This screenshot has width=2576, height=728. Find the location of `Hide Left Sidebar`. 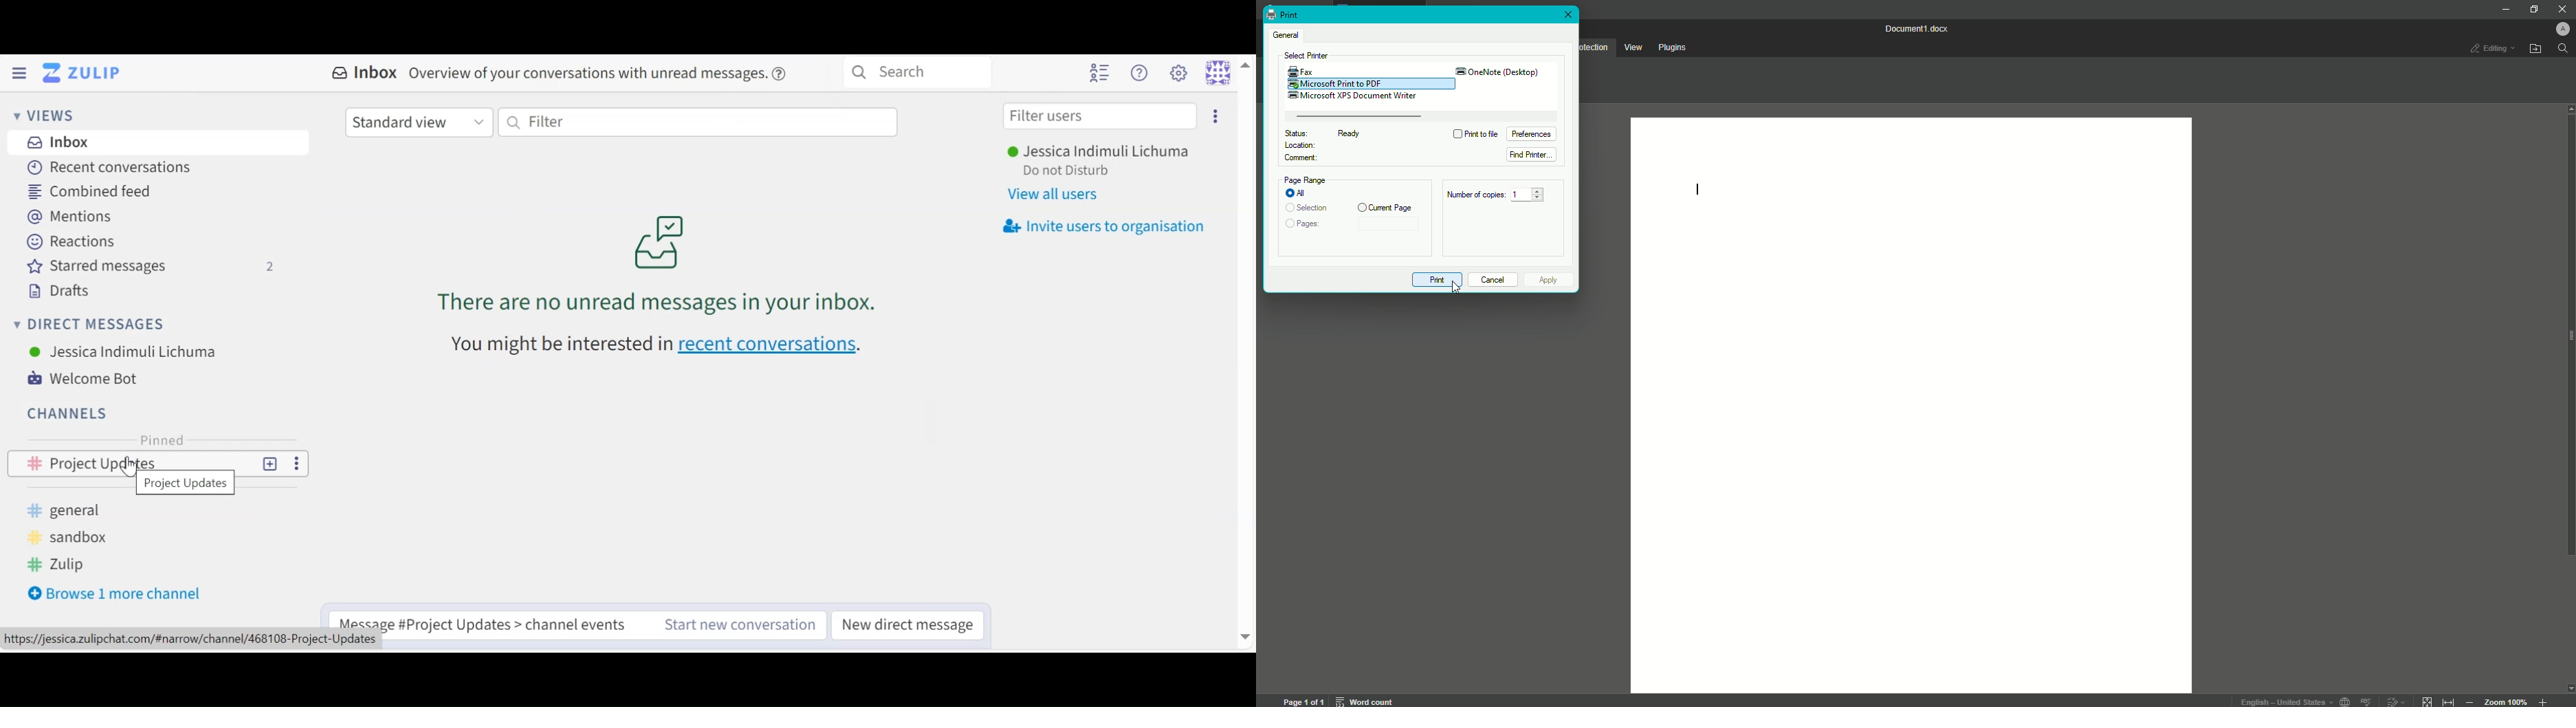

Hide Left Sidebar is located at coordinates (19, 74).